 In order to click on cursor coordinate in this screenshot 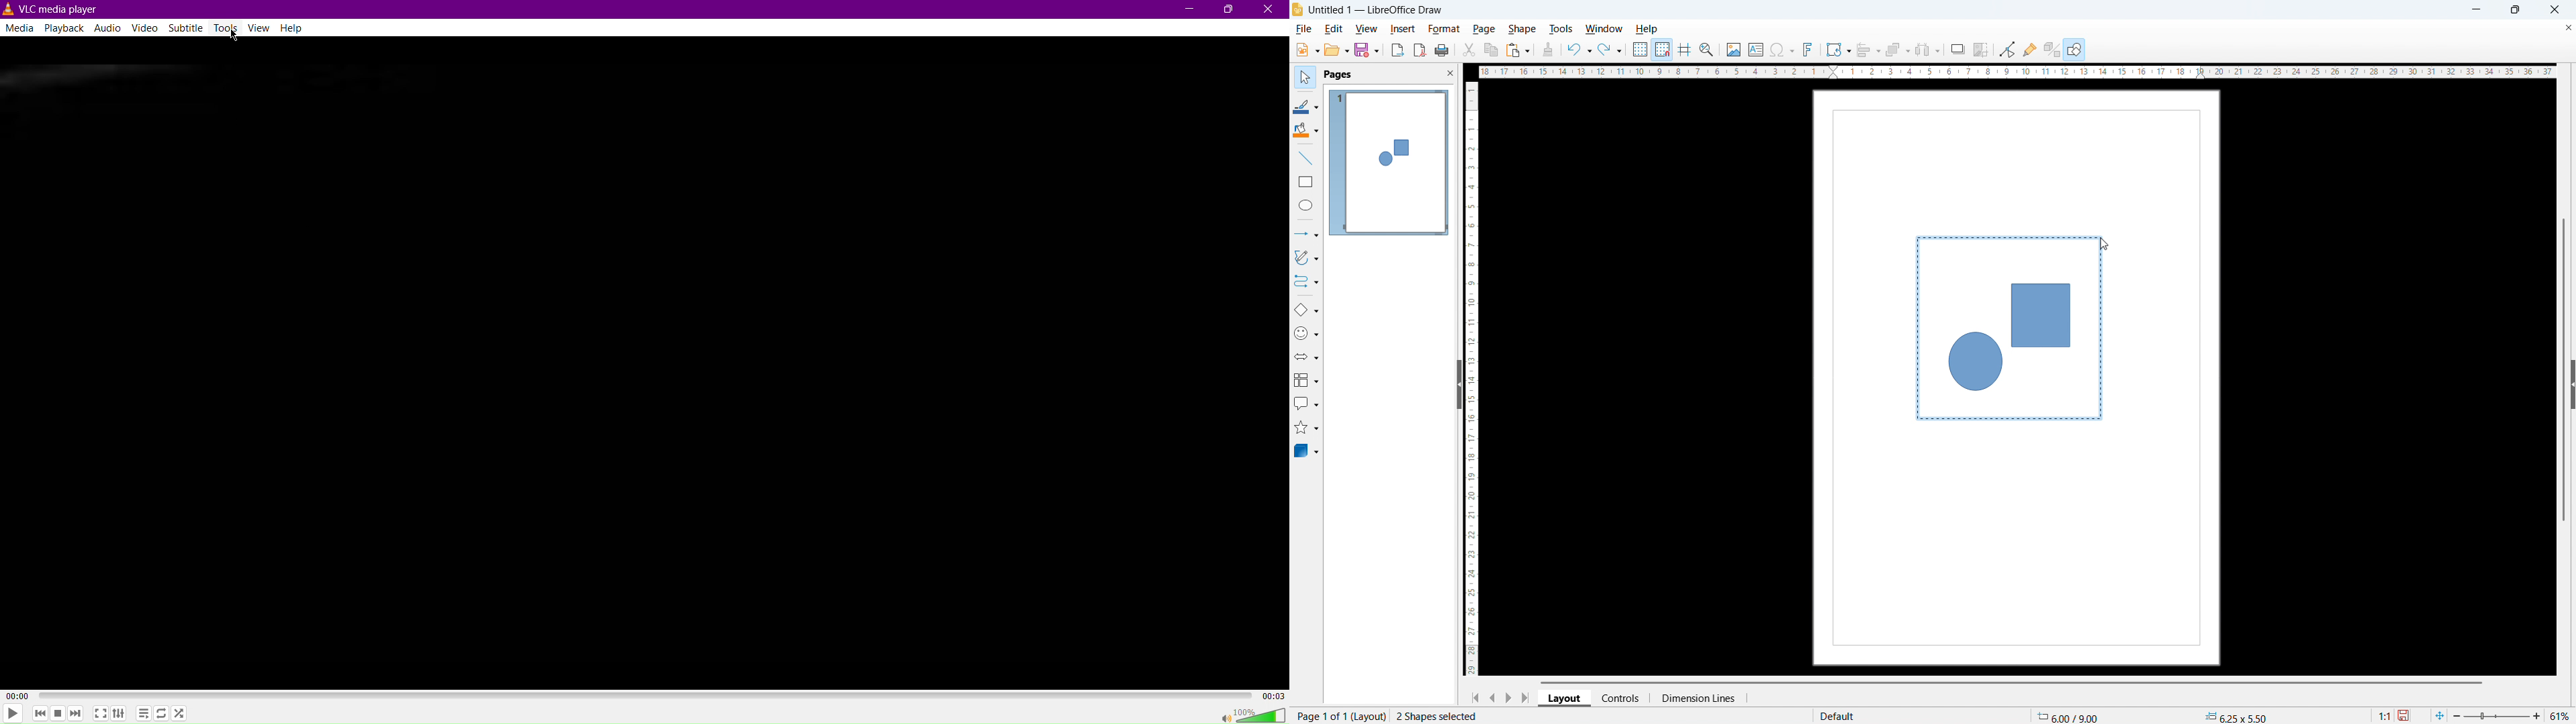, I will do `click(2071, 716)`.